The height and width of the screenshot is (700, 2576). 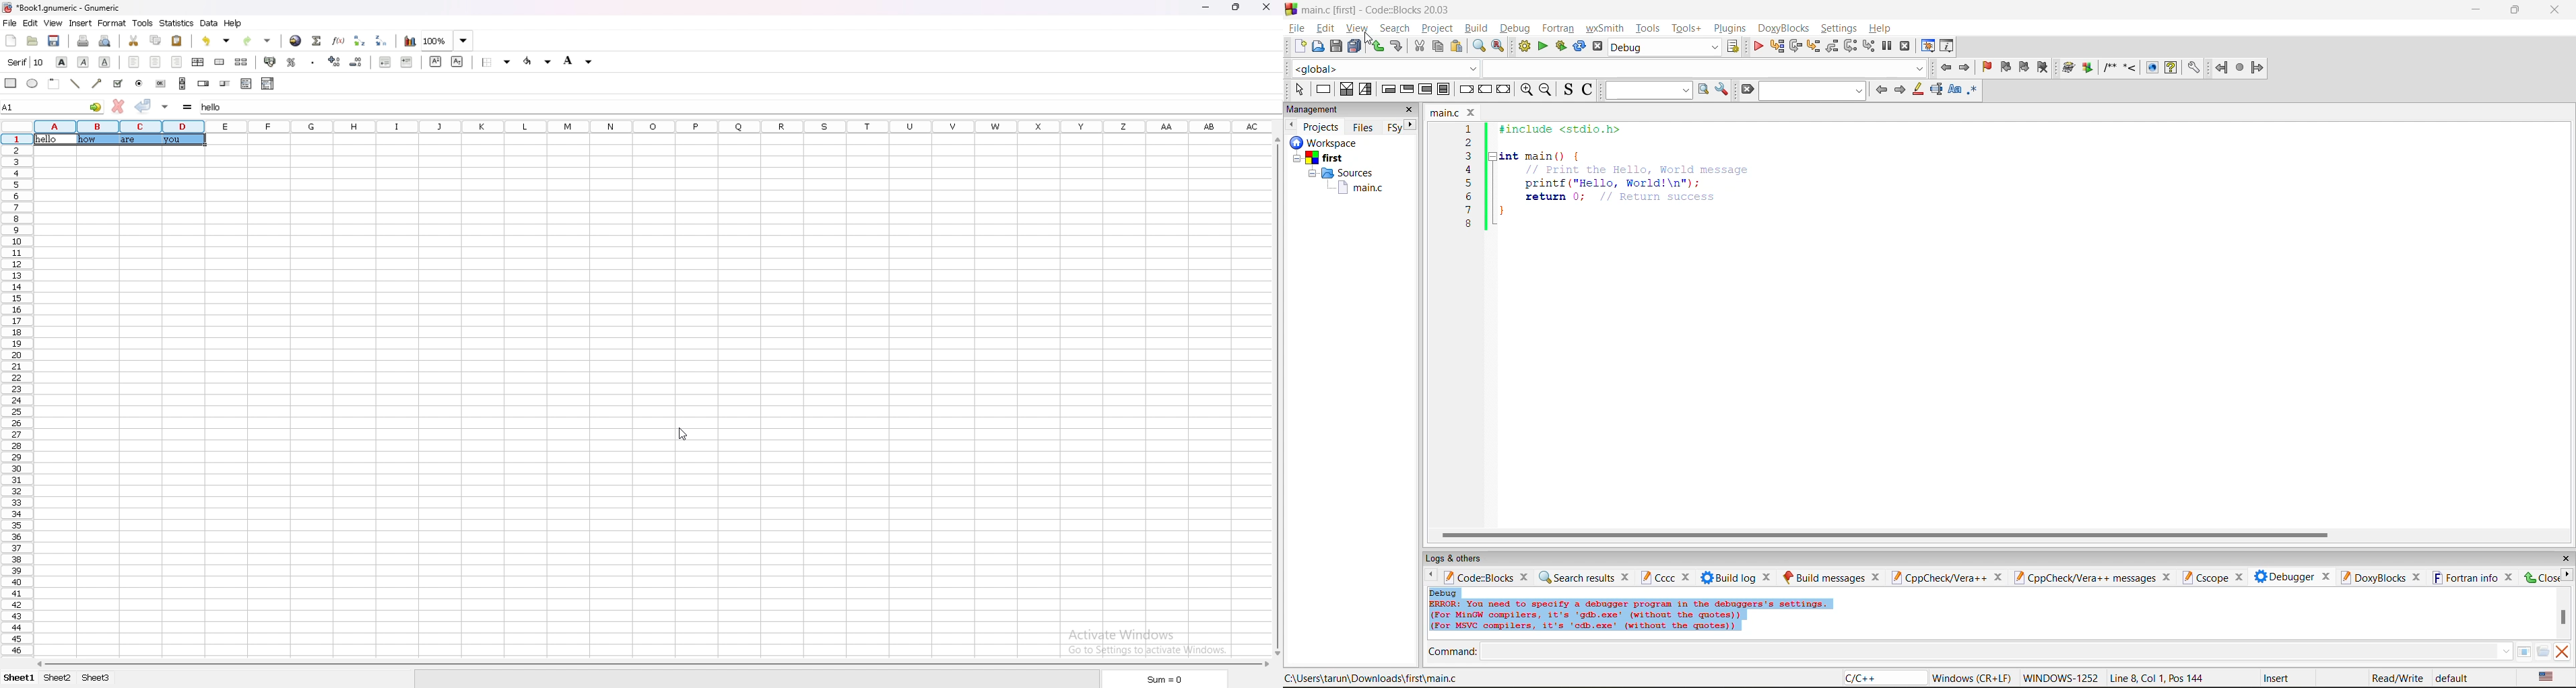 I want to click on minimize, so click(x=1210, y=6).